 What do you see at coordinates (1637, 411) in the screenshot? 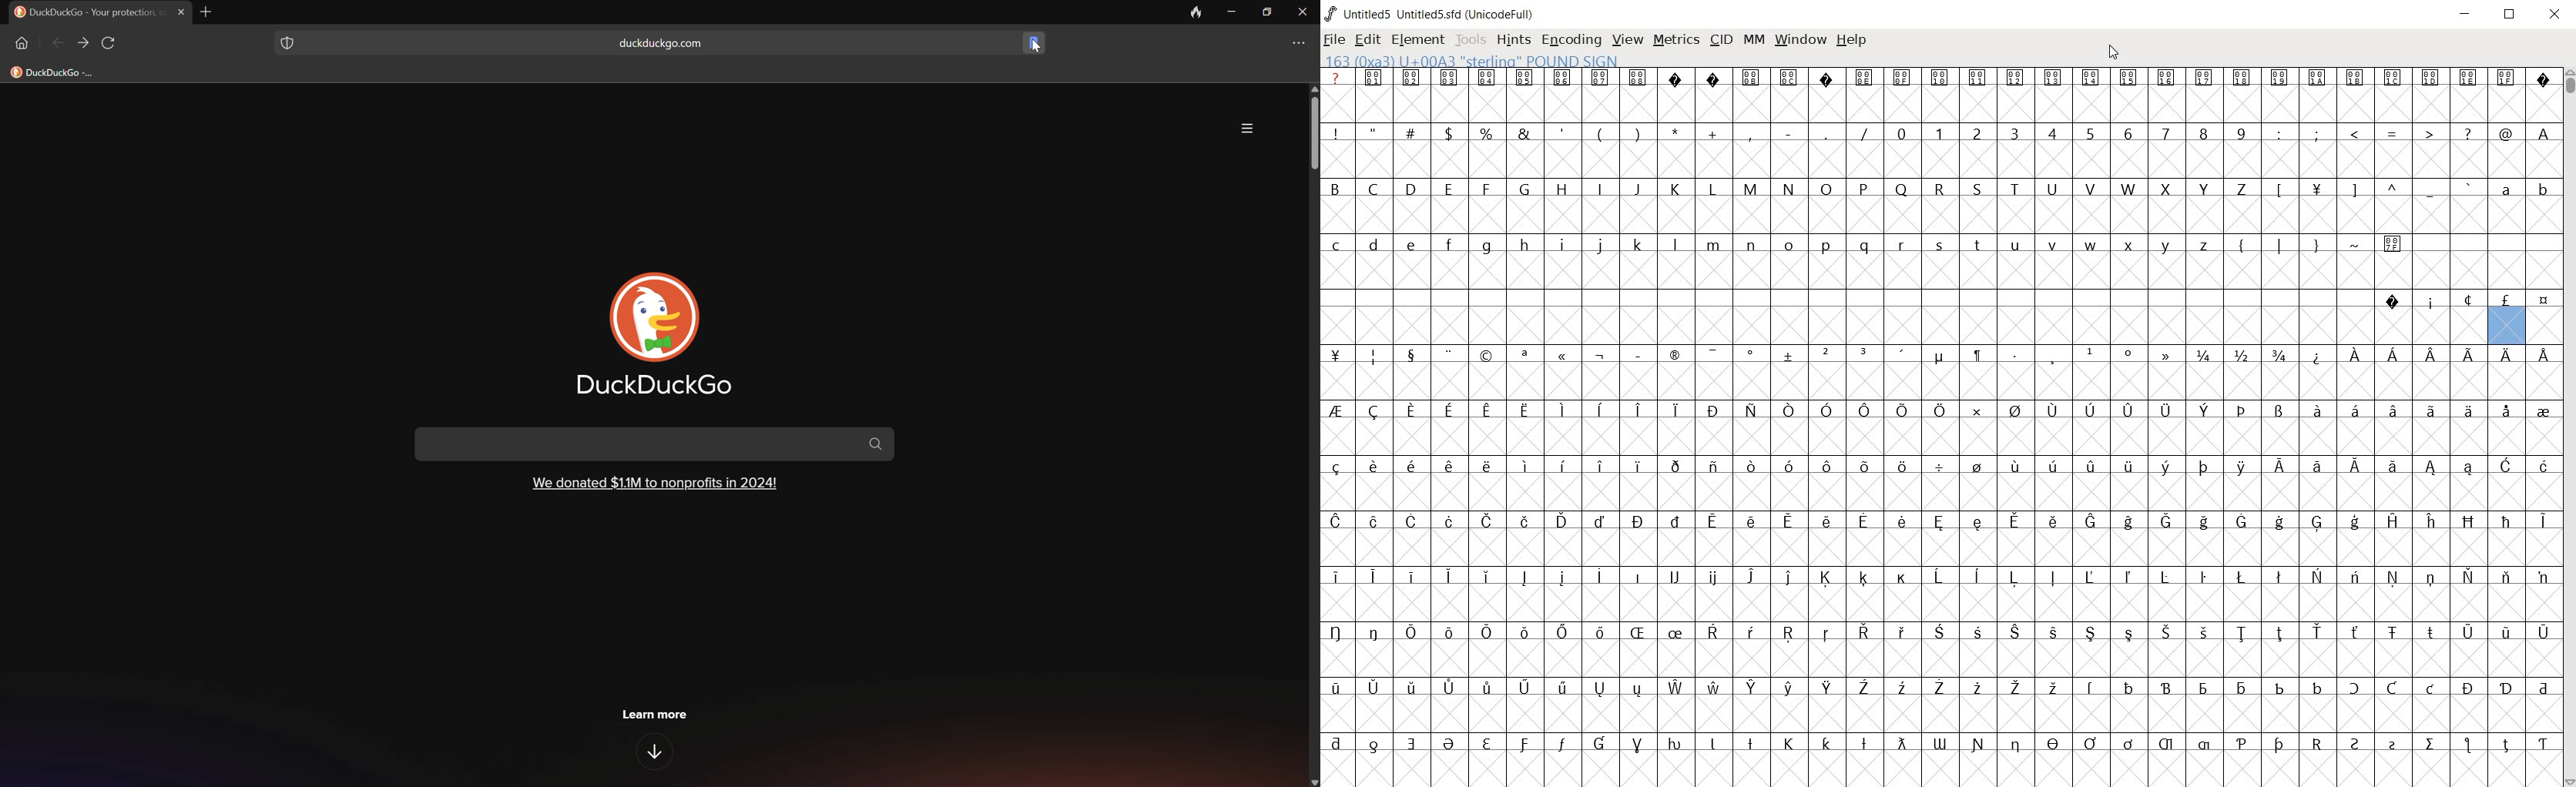
I see `Symbol` at bounding box center [1637, 411].